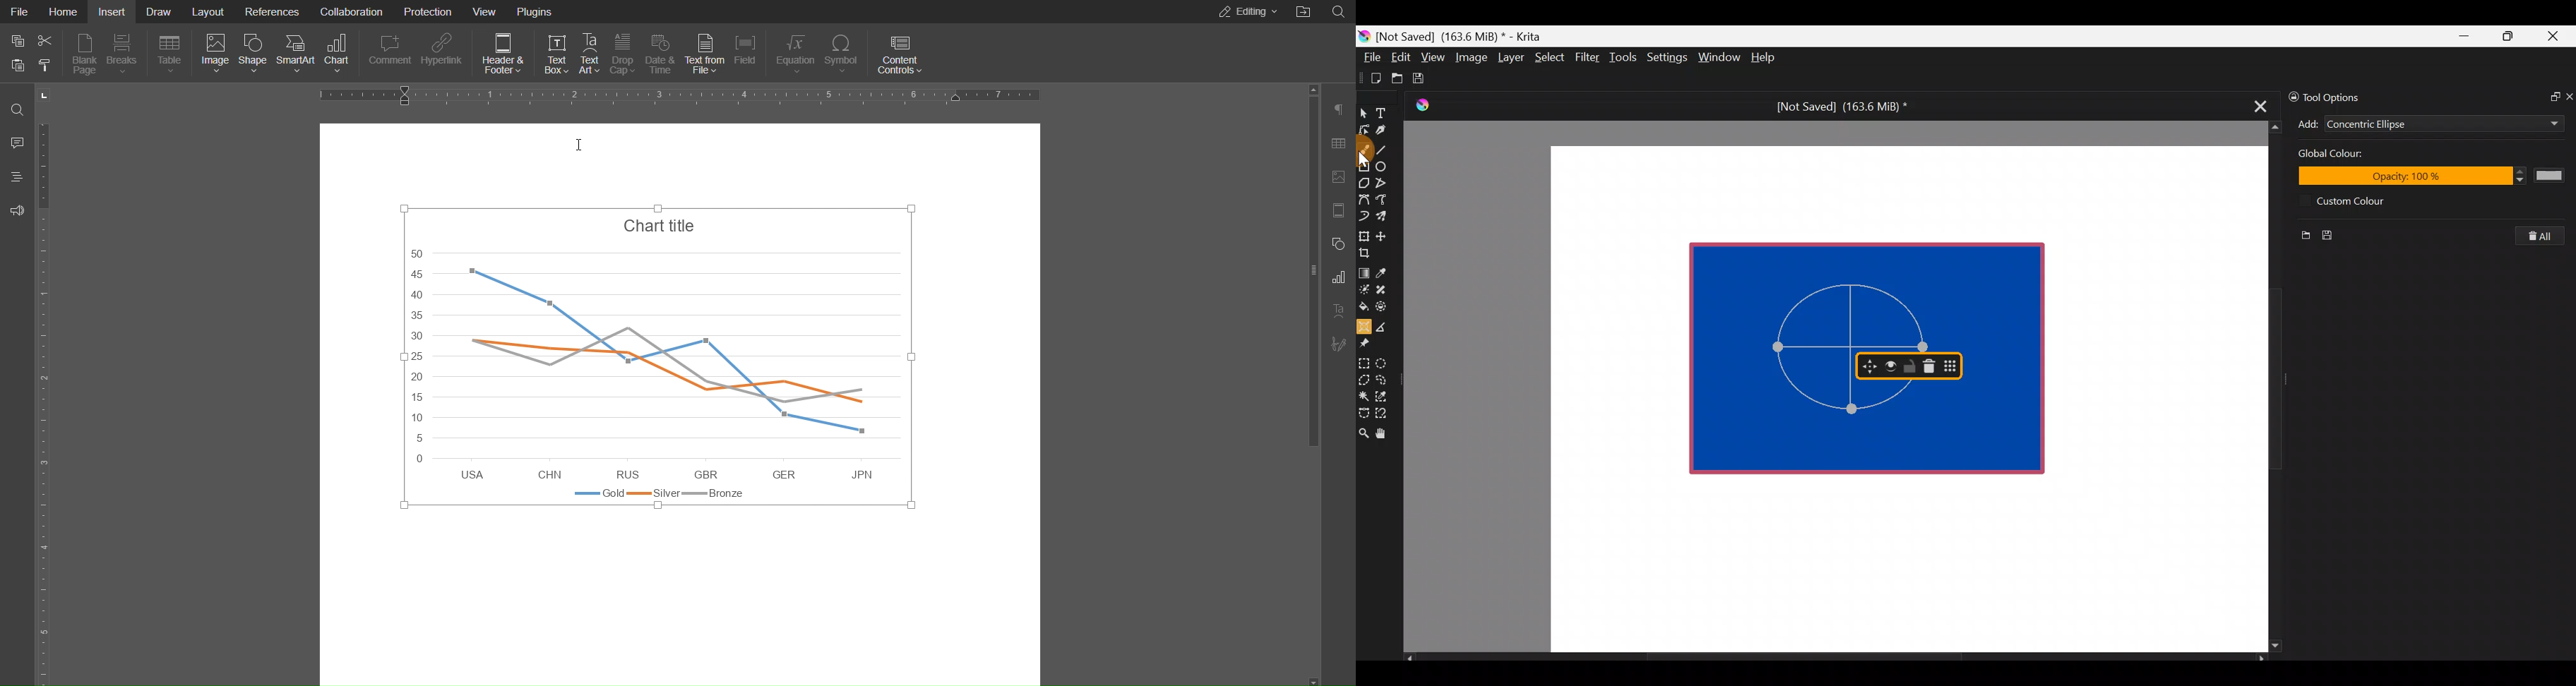 Image resolution: width=2576 pixels, height=700 pixels. I want to click on Shape, so click(255, 56).